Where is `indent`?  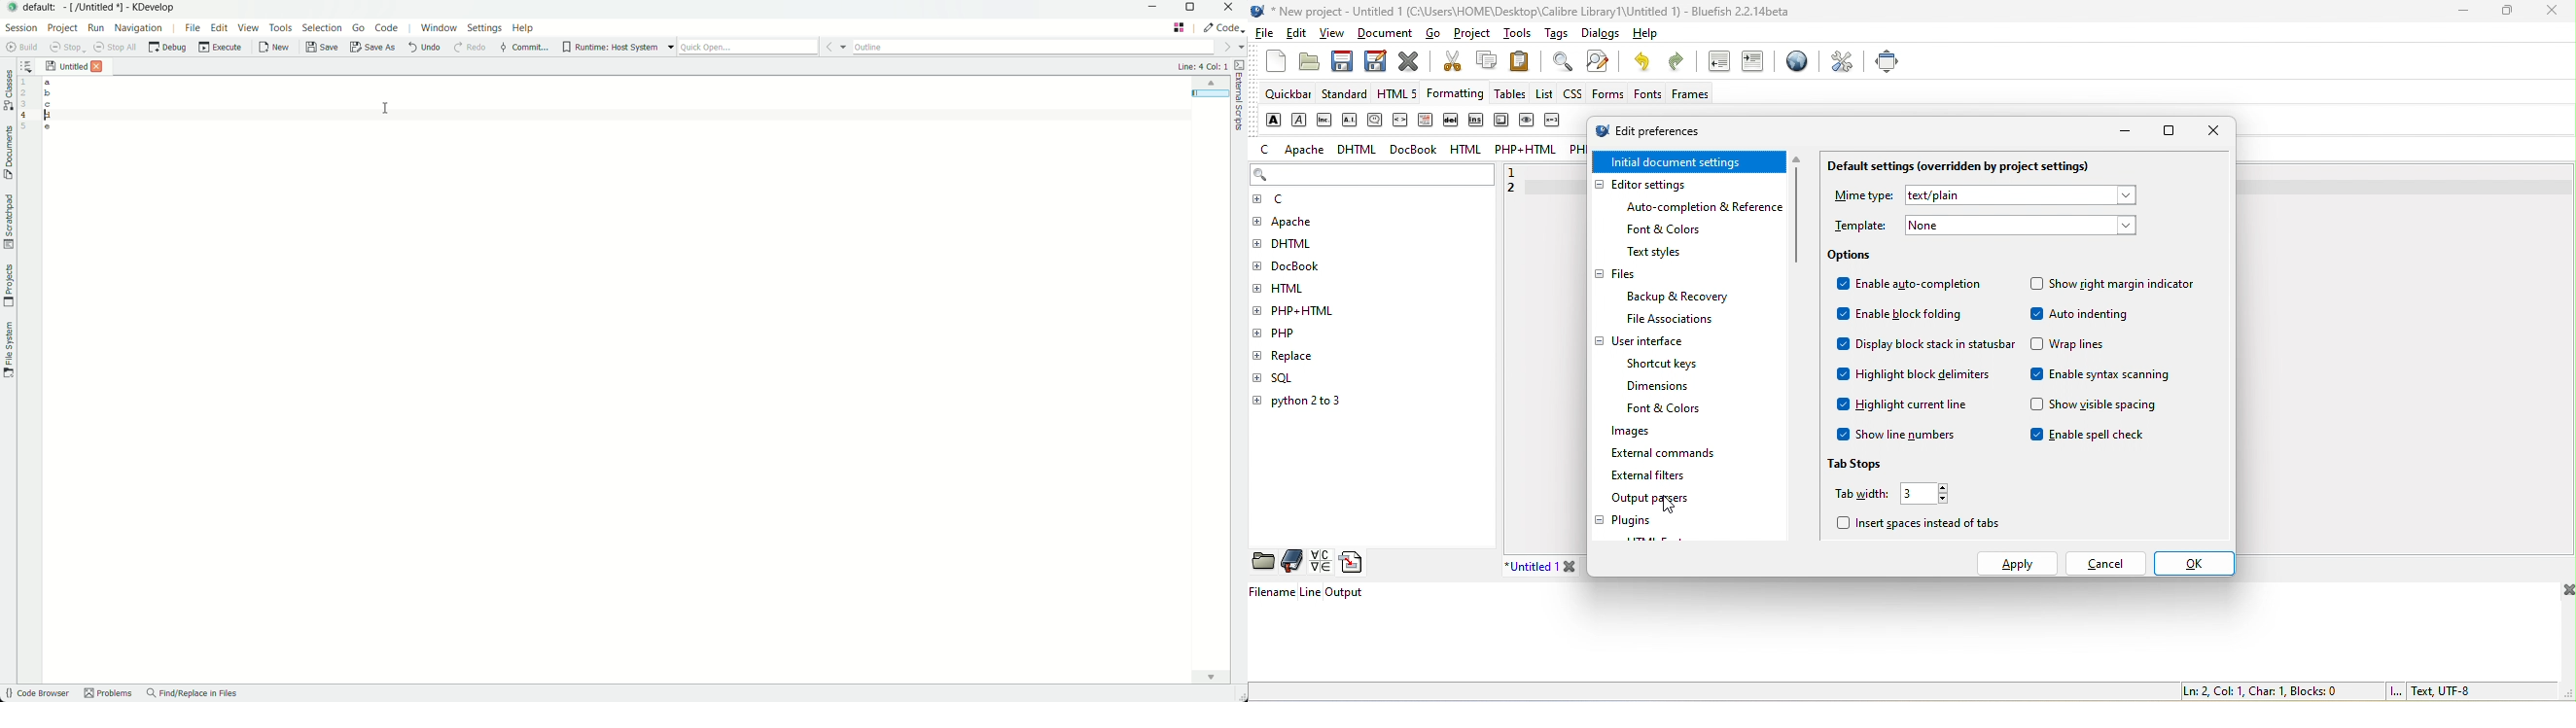
indent is located at coordinates (1755, 63).